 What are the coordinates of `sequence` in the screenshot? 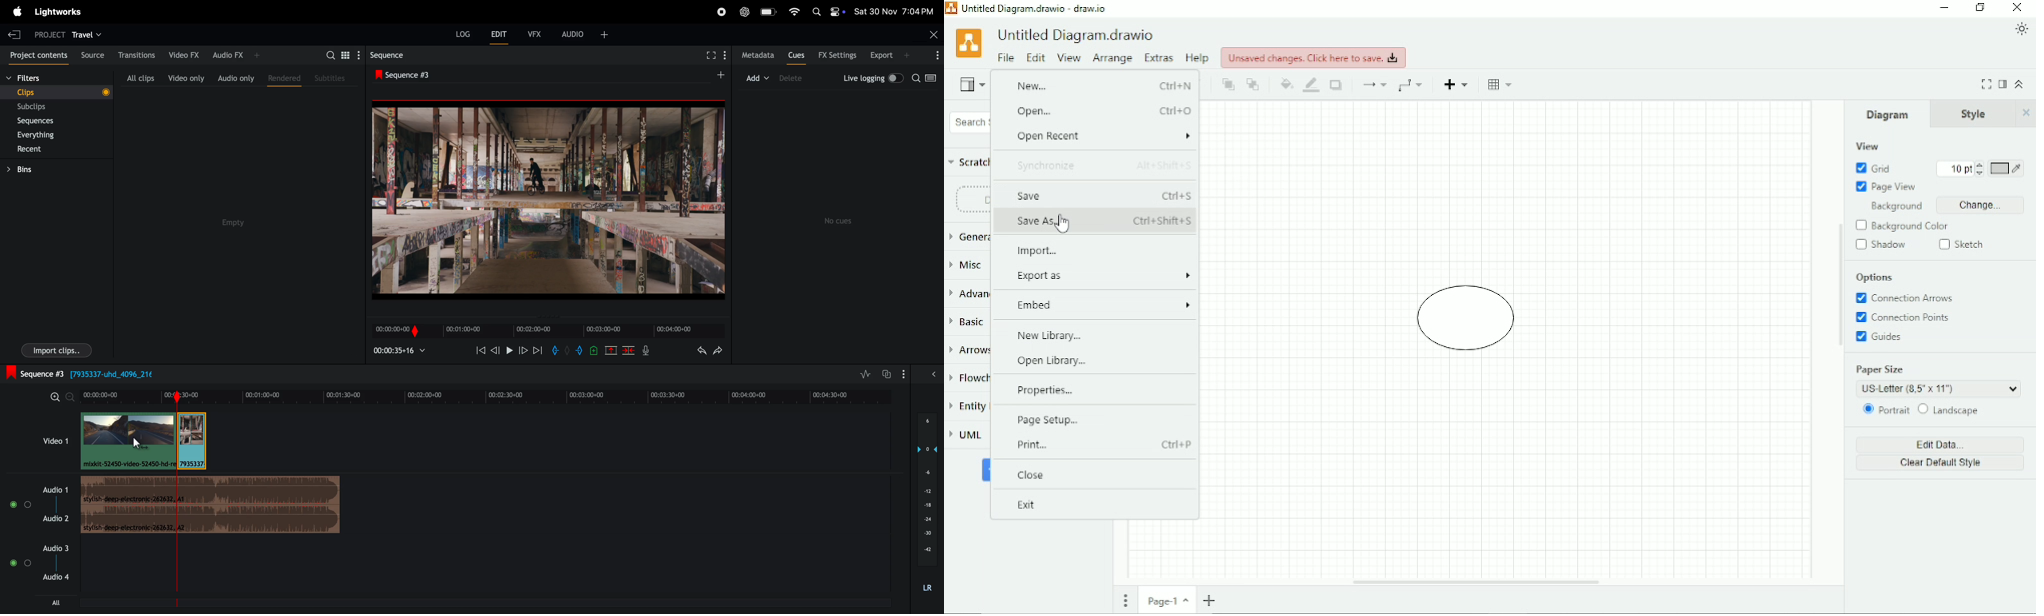 It's located at (387, 54).